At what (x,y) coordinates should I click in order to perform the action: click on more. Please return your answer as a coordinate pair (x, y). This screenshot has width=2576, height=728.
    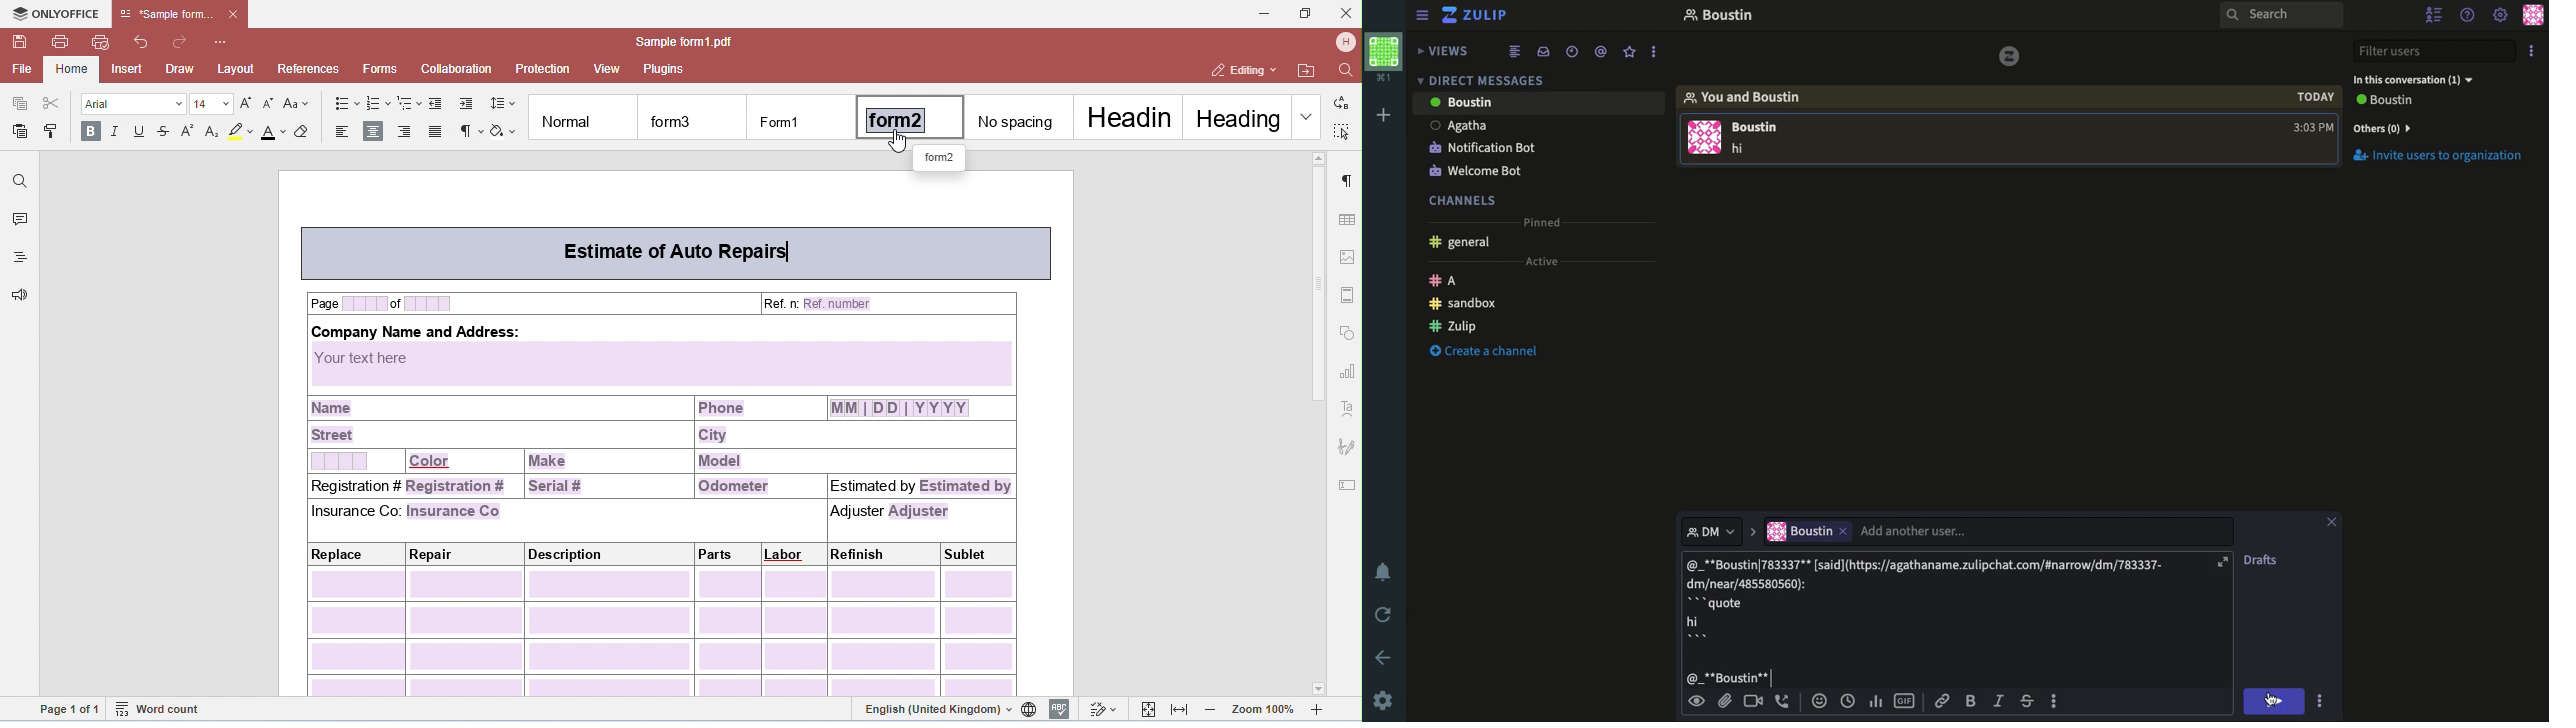
    Looking at the image, I should click on (1655, 53).